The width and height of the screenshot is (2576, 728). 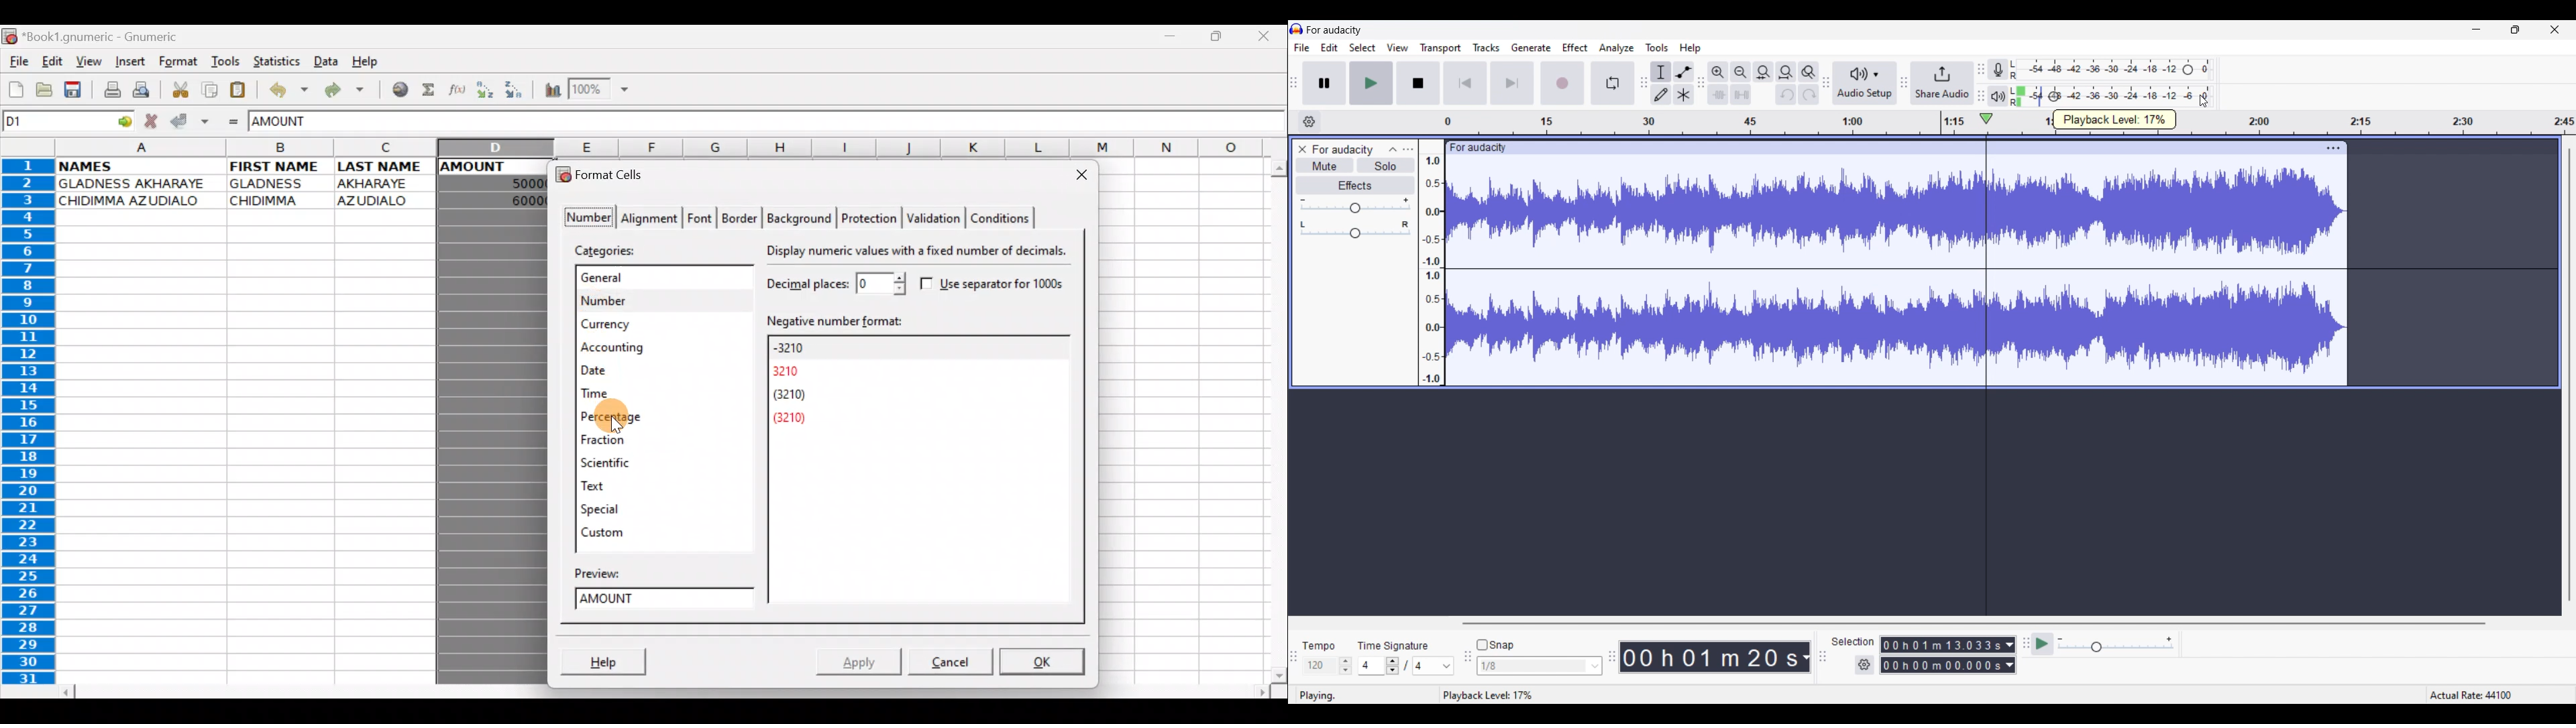 What do you see at coordinates (1265, 35) in the screenshot?
I see `Close` at bounding box center [1265, 35].